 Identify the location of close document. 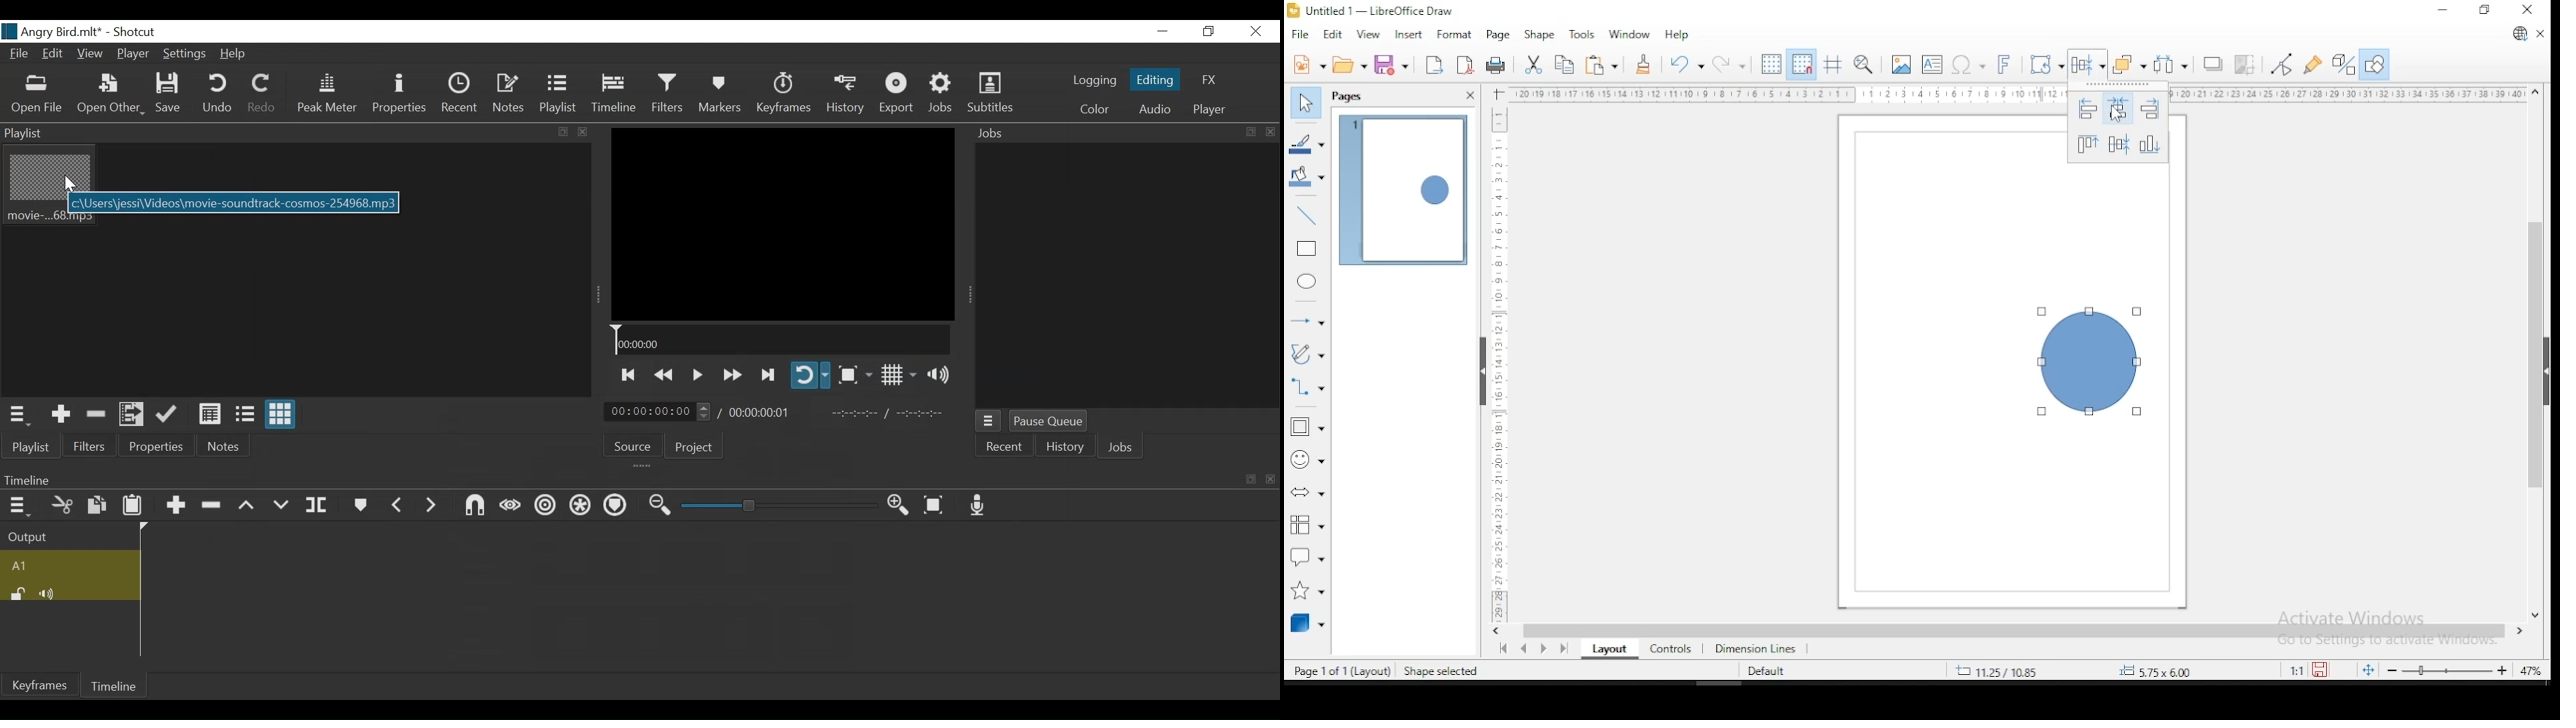
(2540, 32).